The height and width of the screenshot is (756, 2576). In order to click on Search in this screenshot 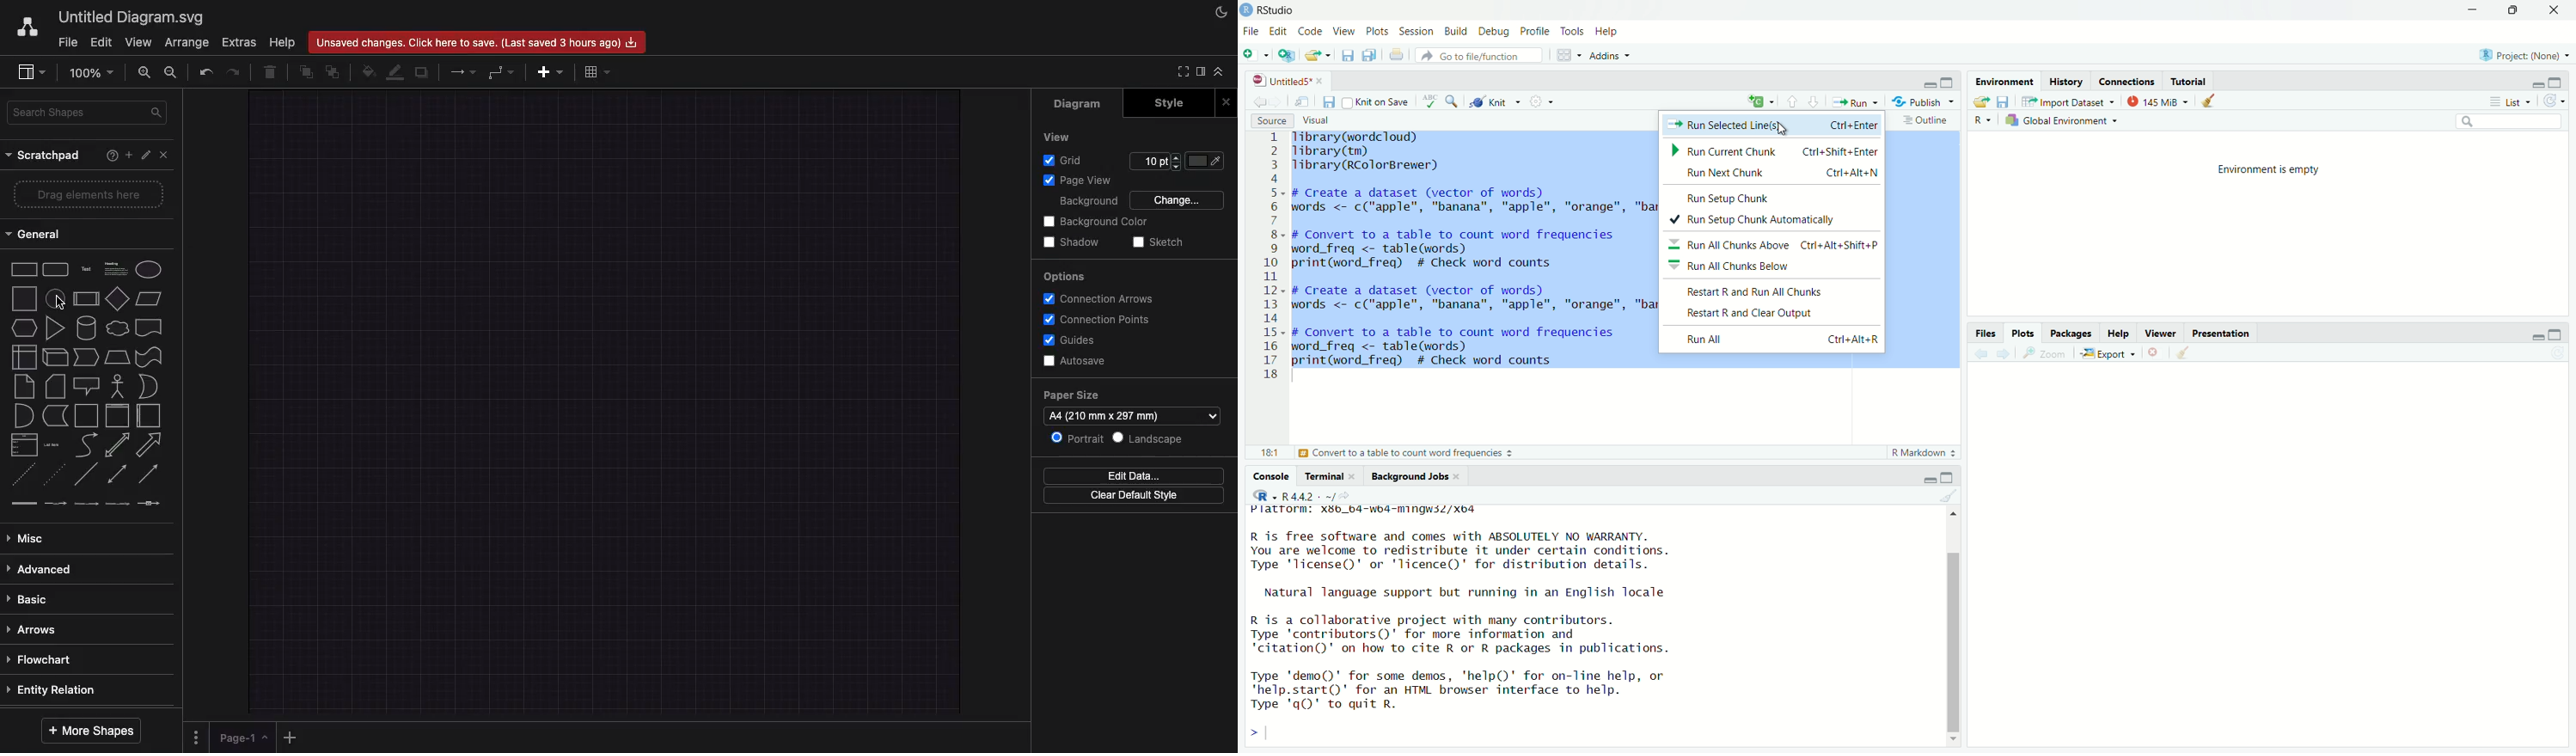, I will do `click(2507, 122)`.